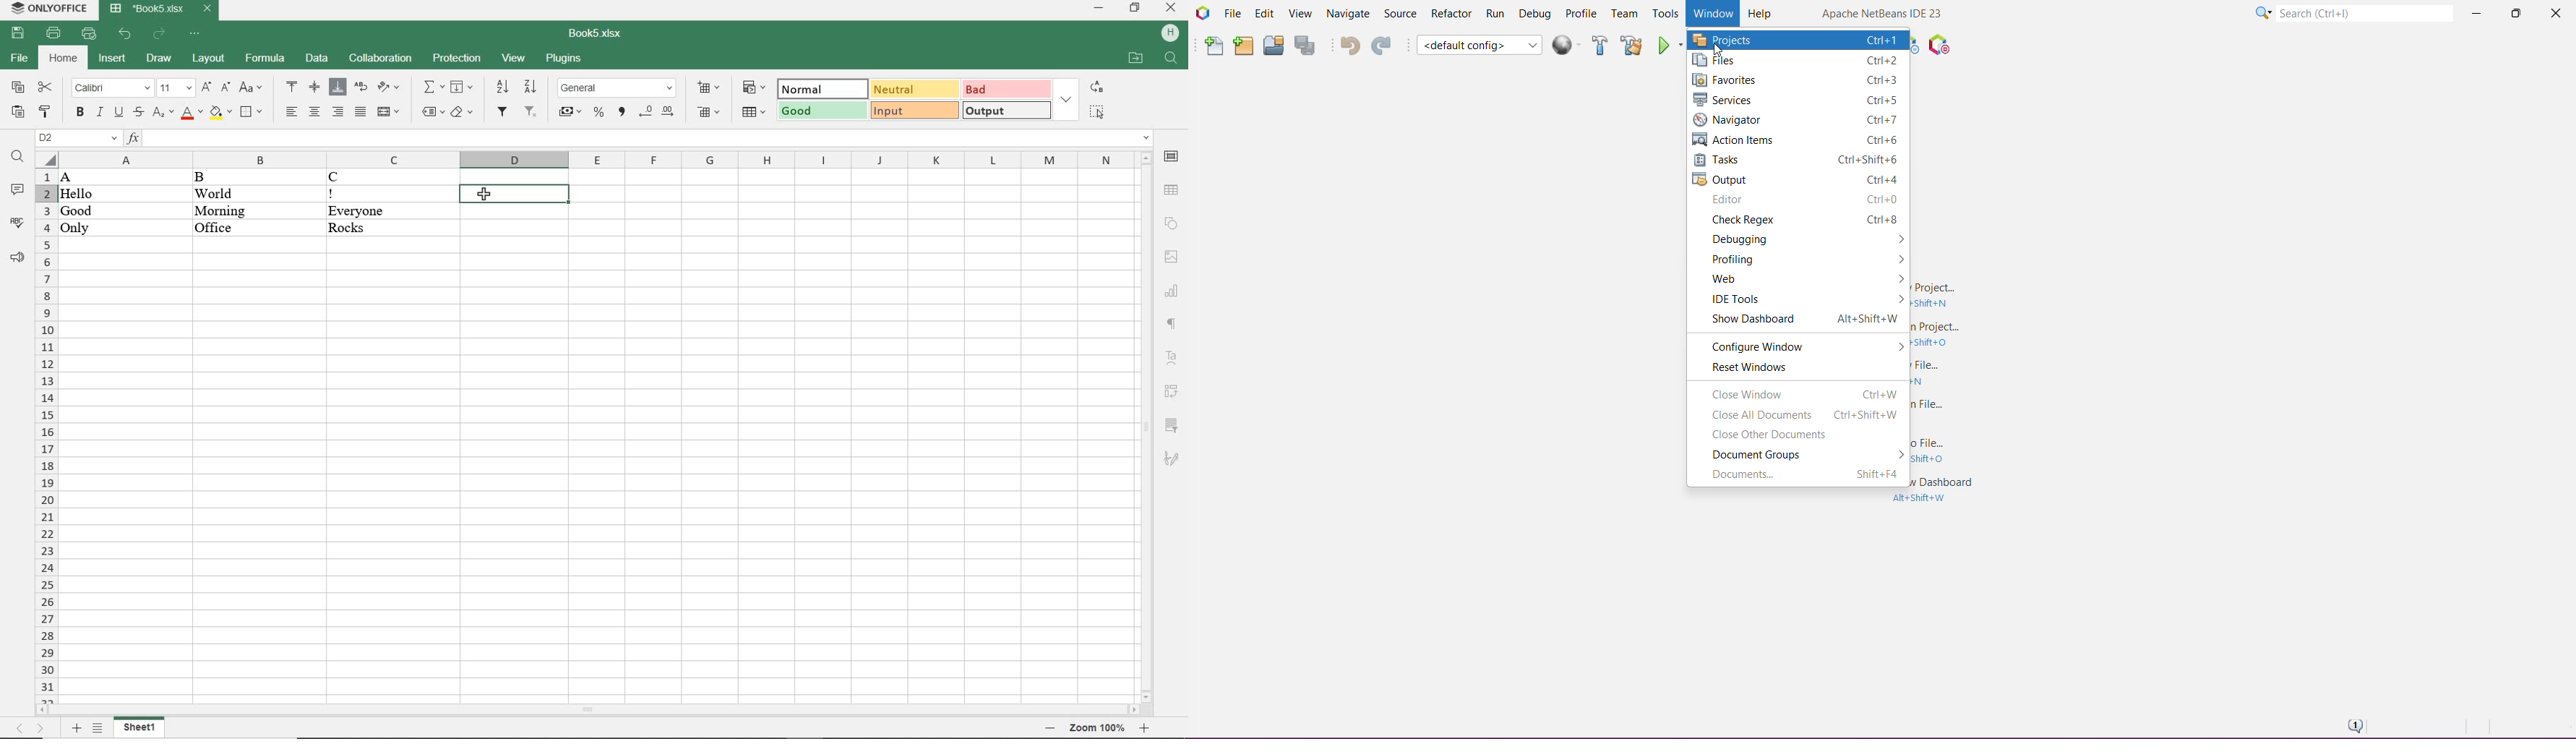  Describe the element at coordinates (1896, 300) in the screenshot. I see `More Options` at that location.